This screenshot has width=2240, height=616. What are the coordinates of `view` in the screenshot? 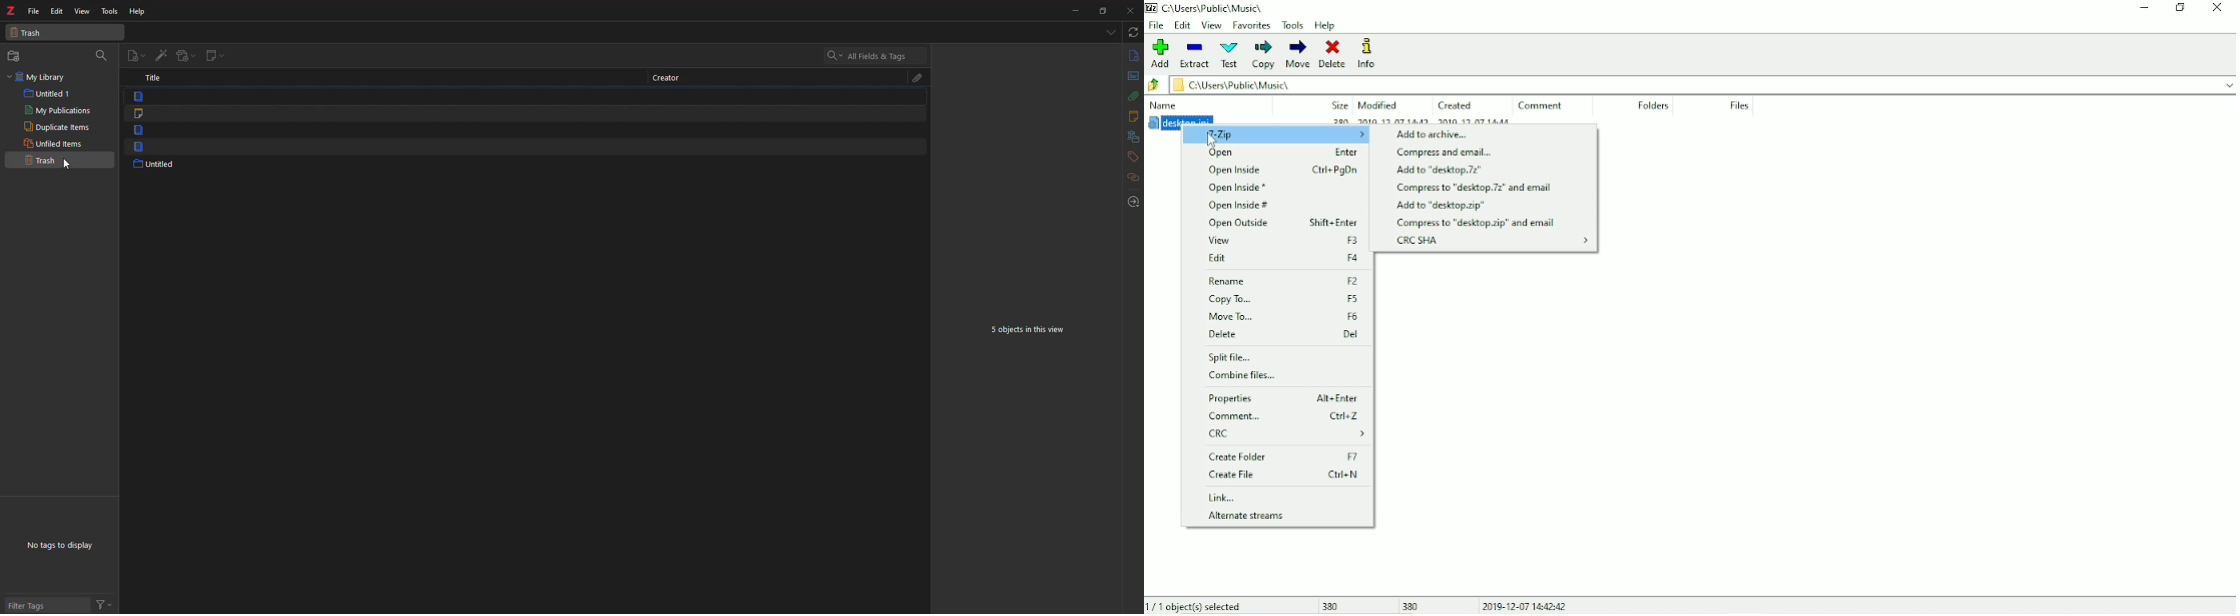 It's located at (82, 12).